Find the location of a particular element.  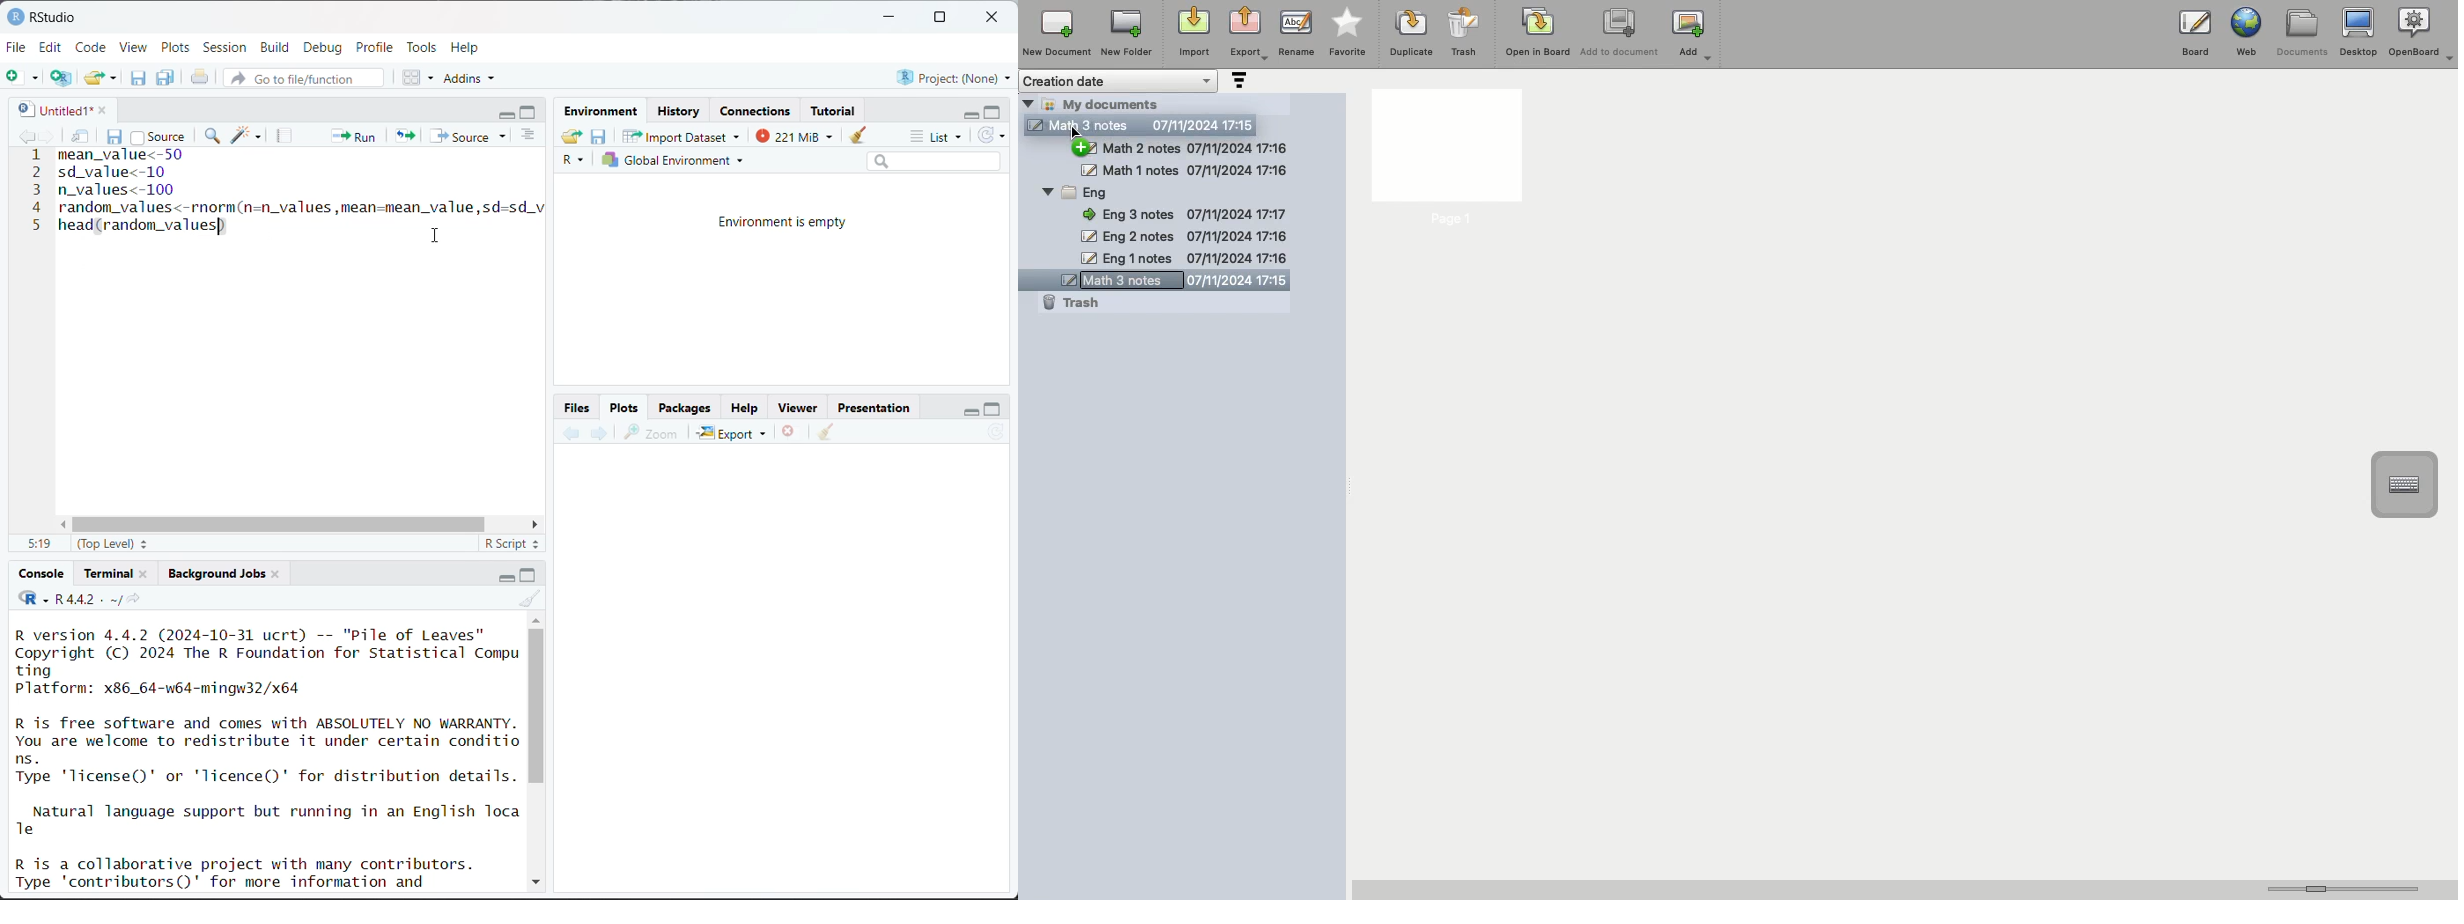

eng is located at coordinates (1182, 192).